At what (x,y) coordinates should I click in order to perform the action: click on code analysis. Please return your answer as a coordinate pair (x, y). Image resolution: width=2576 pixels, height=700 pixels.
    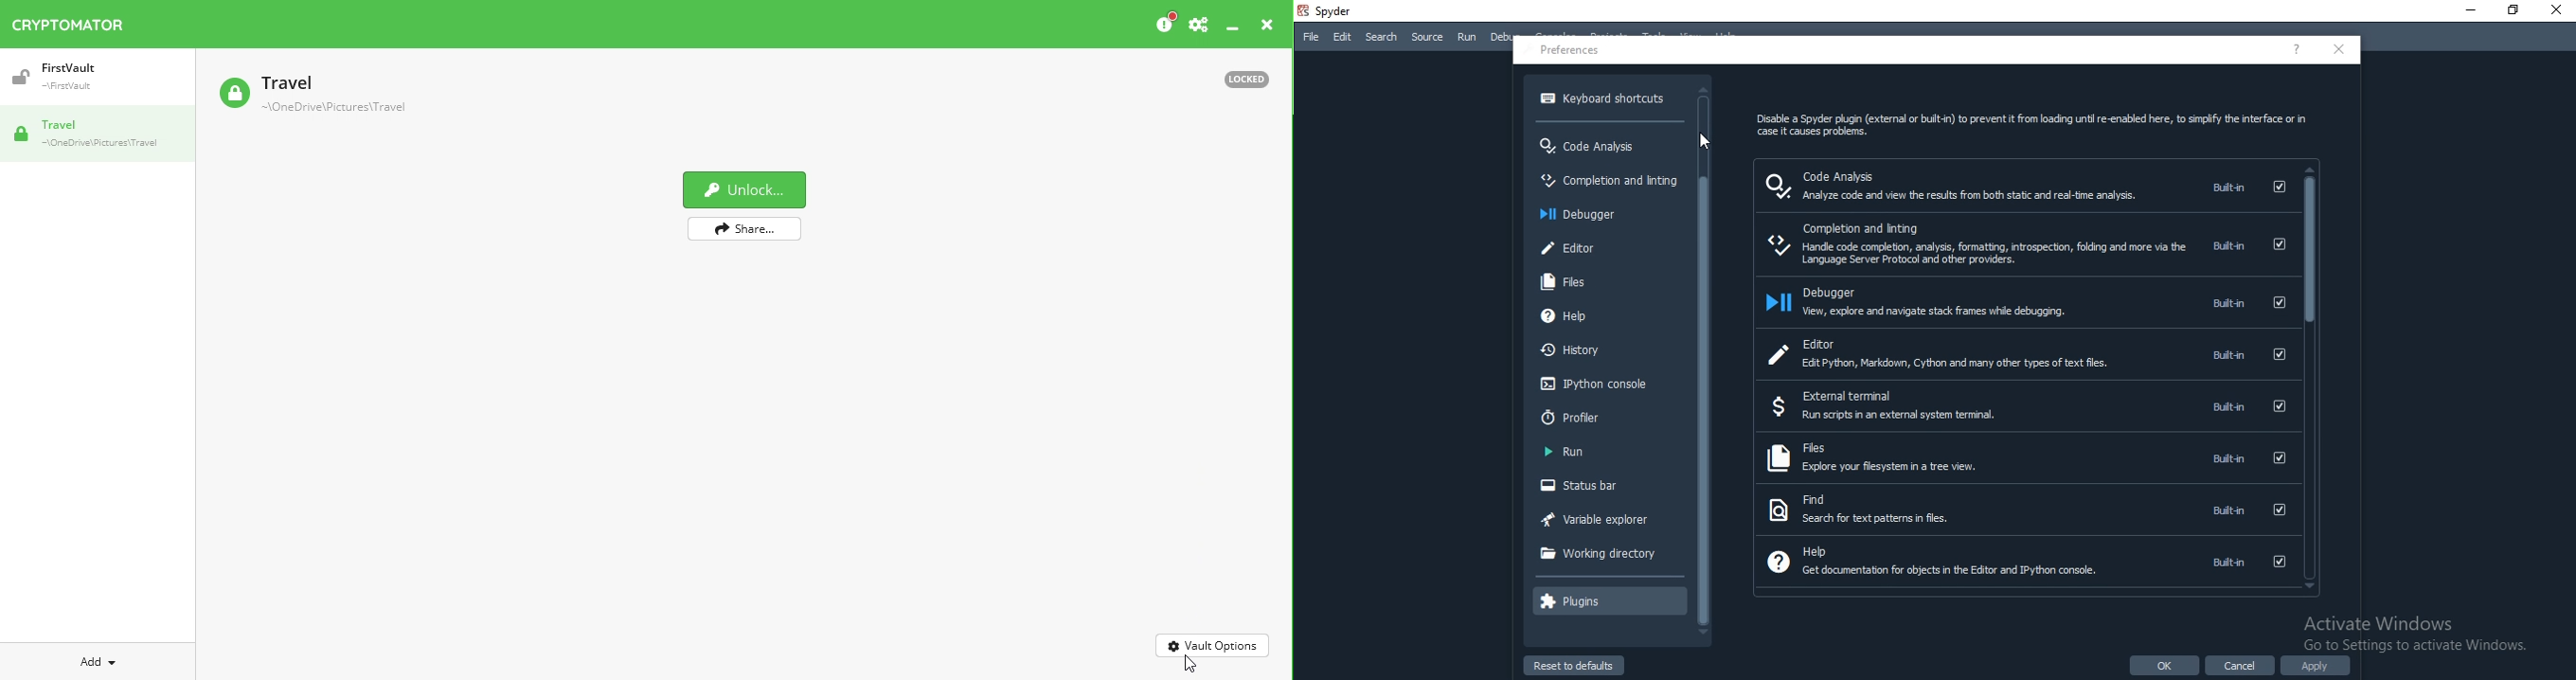
    Looking at the image, I should click on (1608, 143).